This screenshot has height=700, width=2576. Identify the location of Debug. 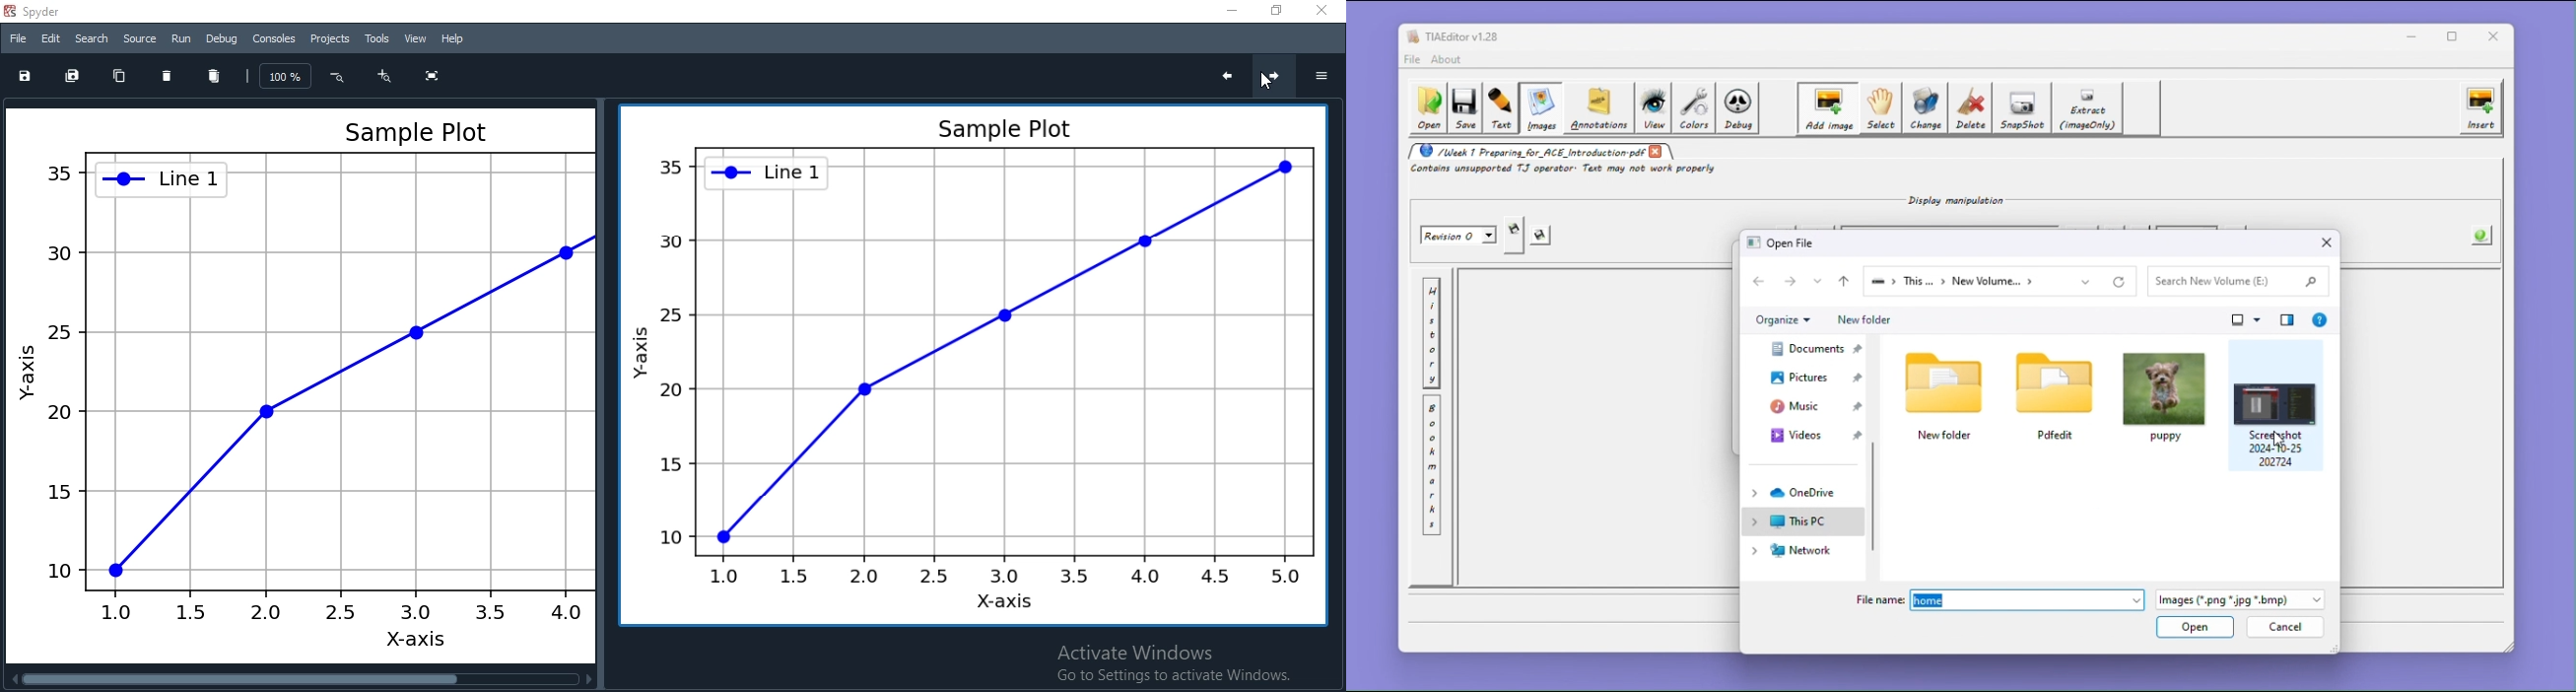
(220, 38).